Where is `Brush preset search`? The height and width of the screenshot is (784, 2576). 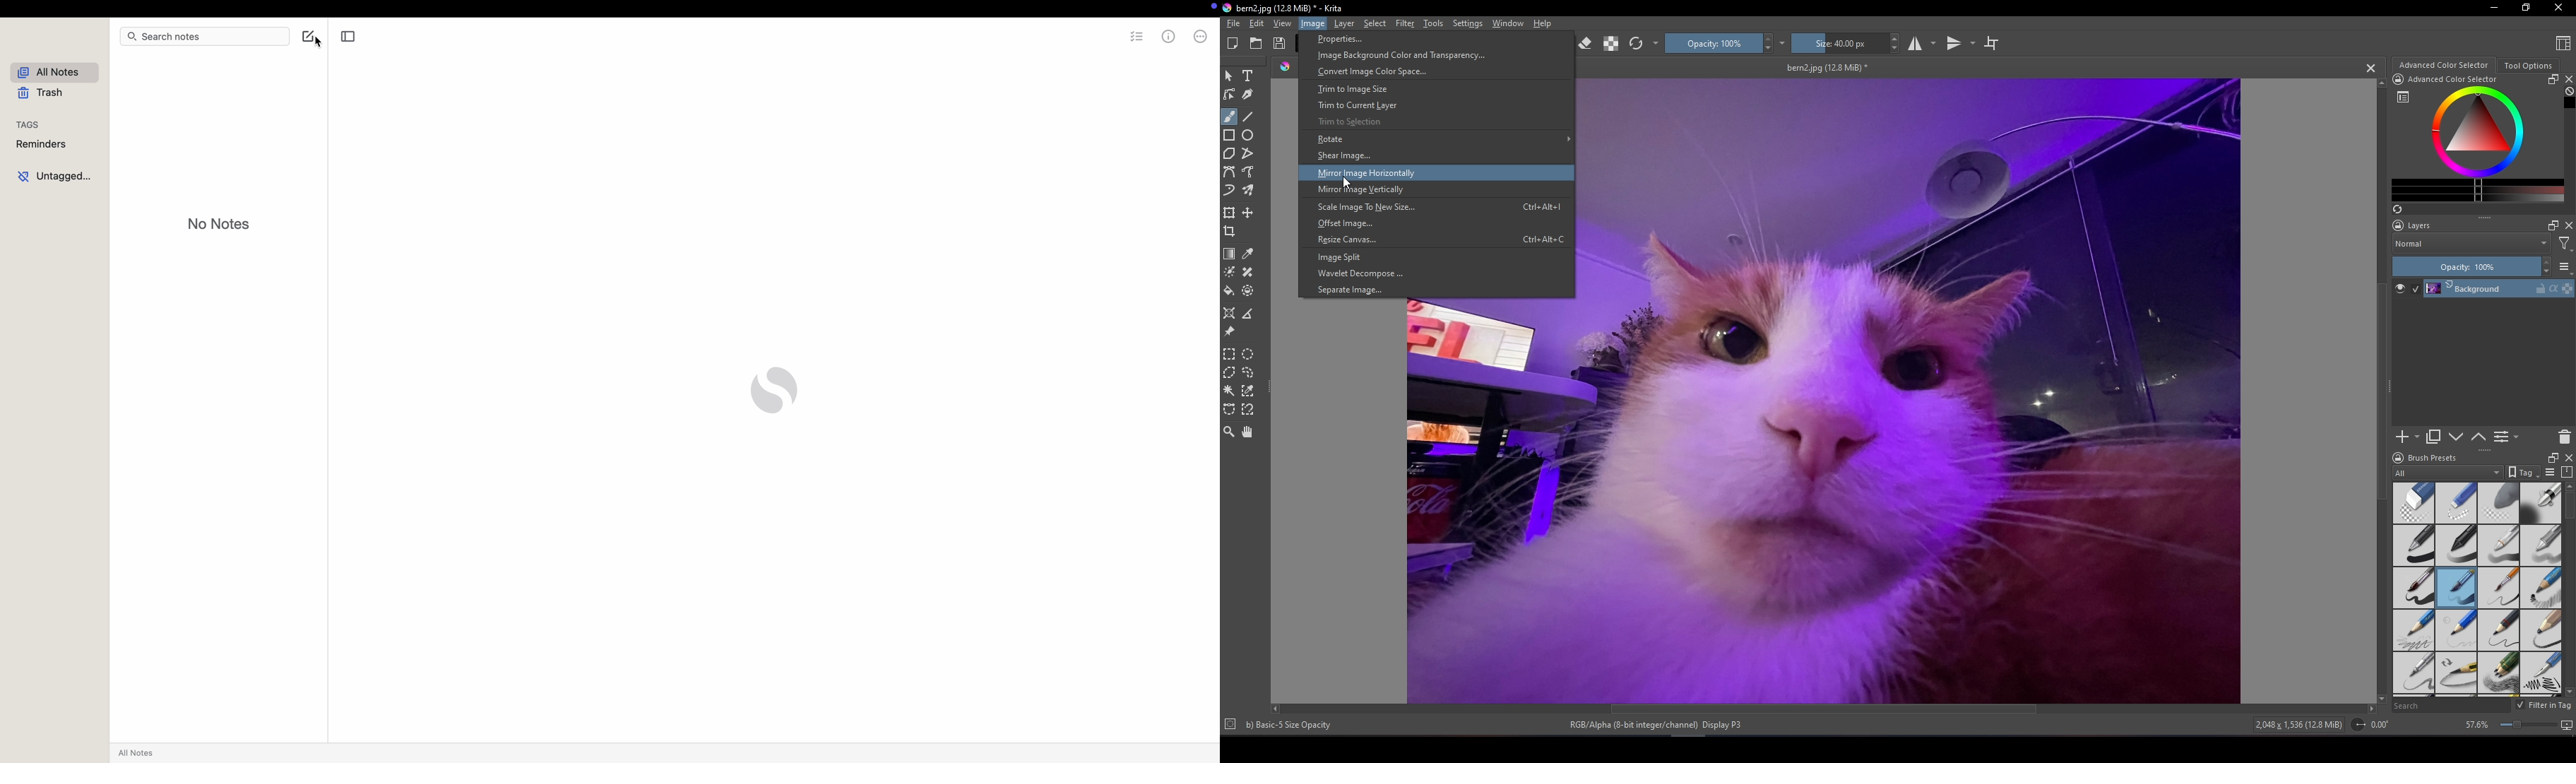
Brush preset search is located at coordinates (2453, 706).